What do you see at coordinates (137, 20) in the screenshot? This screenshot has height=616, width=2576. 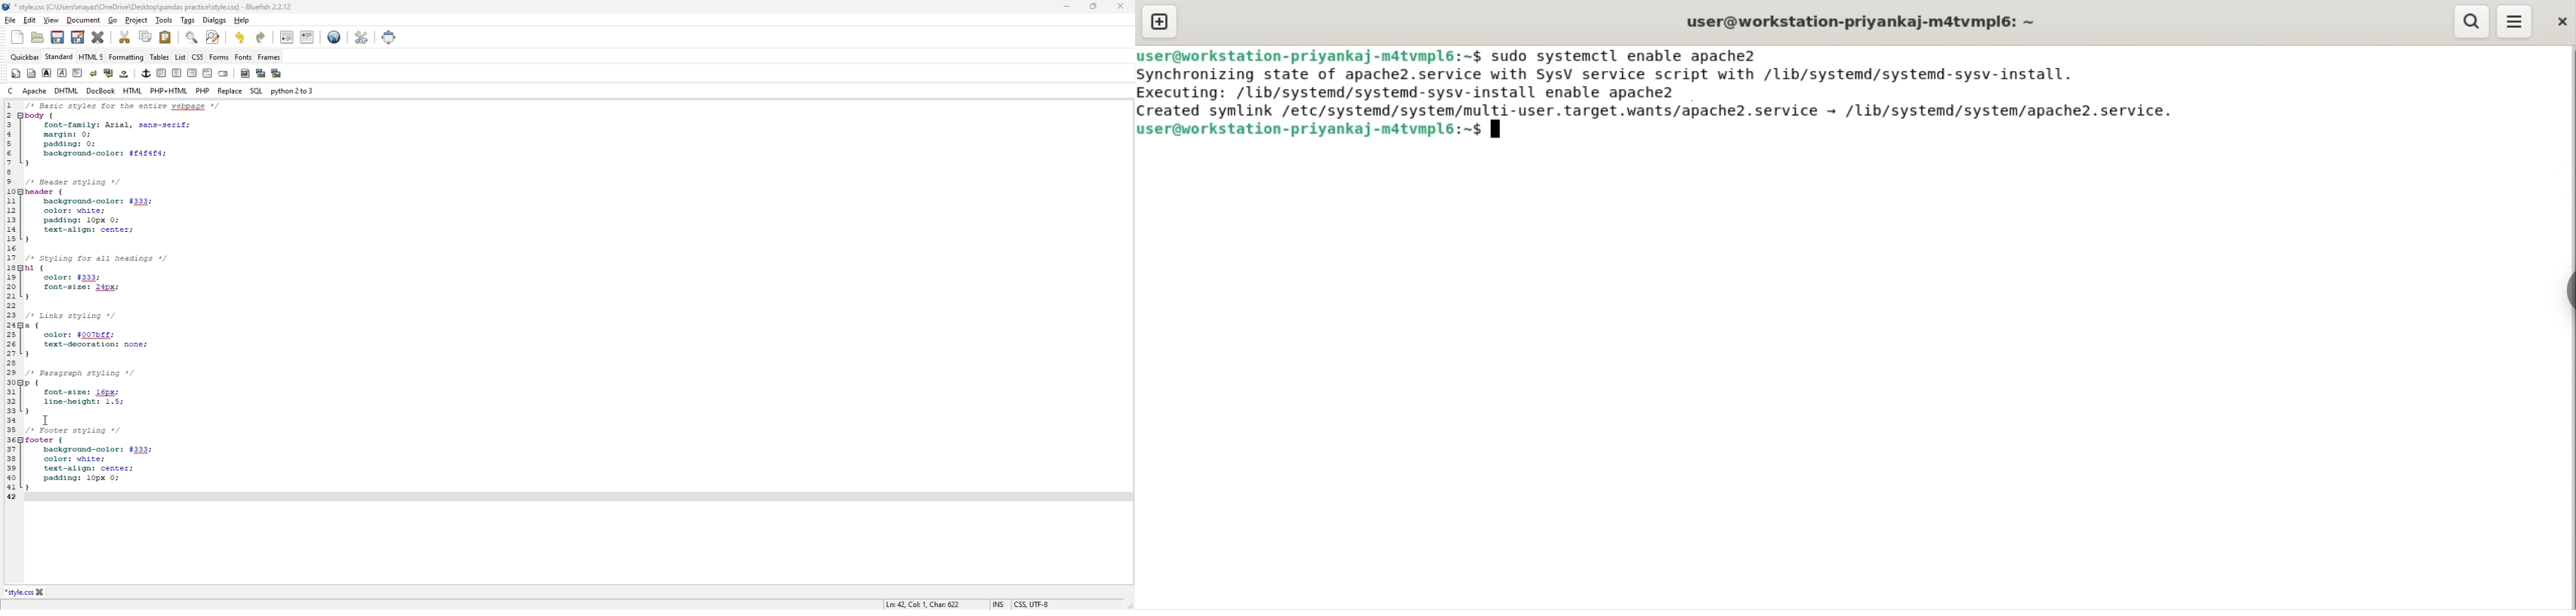 I see `project` at bounding box center [137, 20].